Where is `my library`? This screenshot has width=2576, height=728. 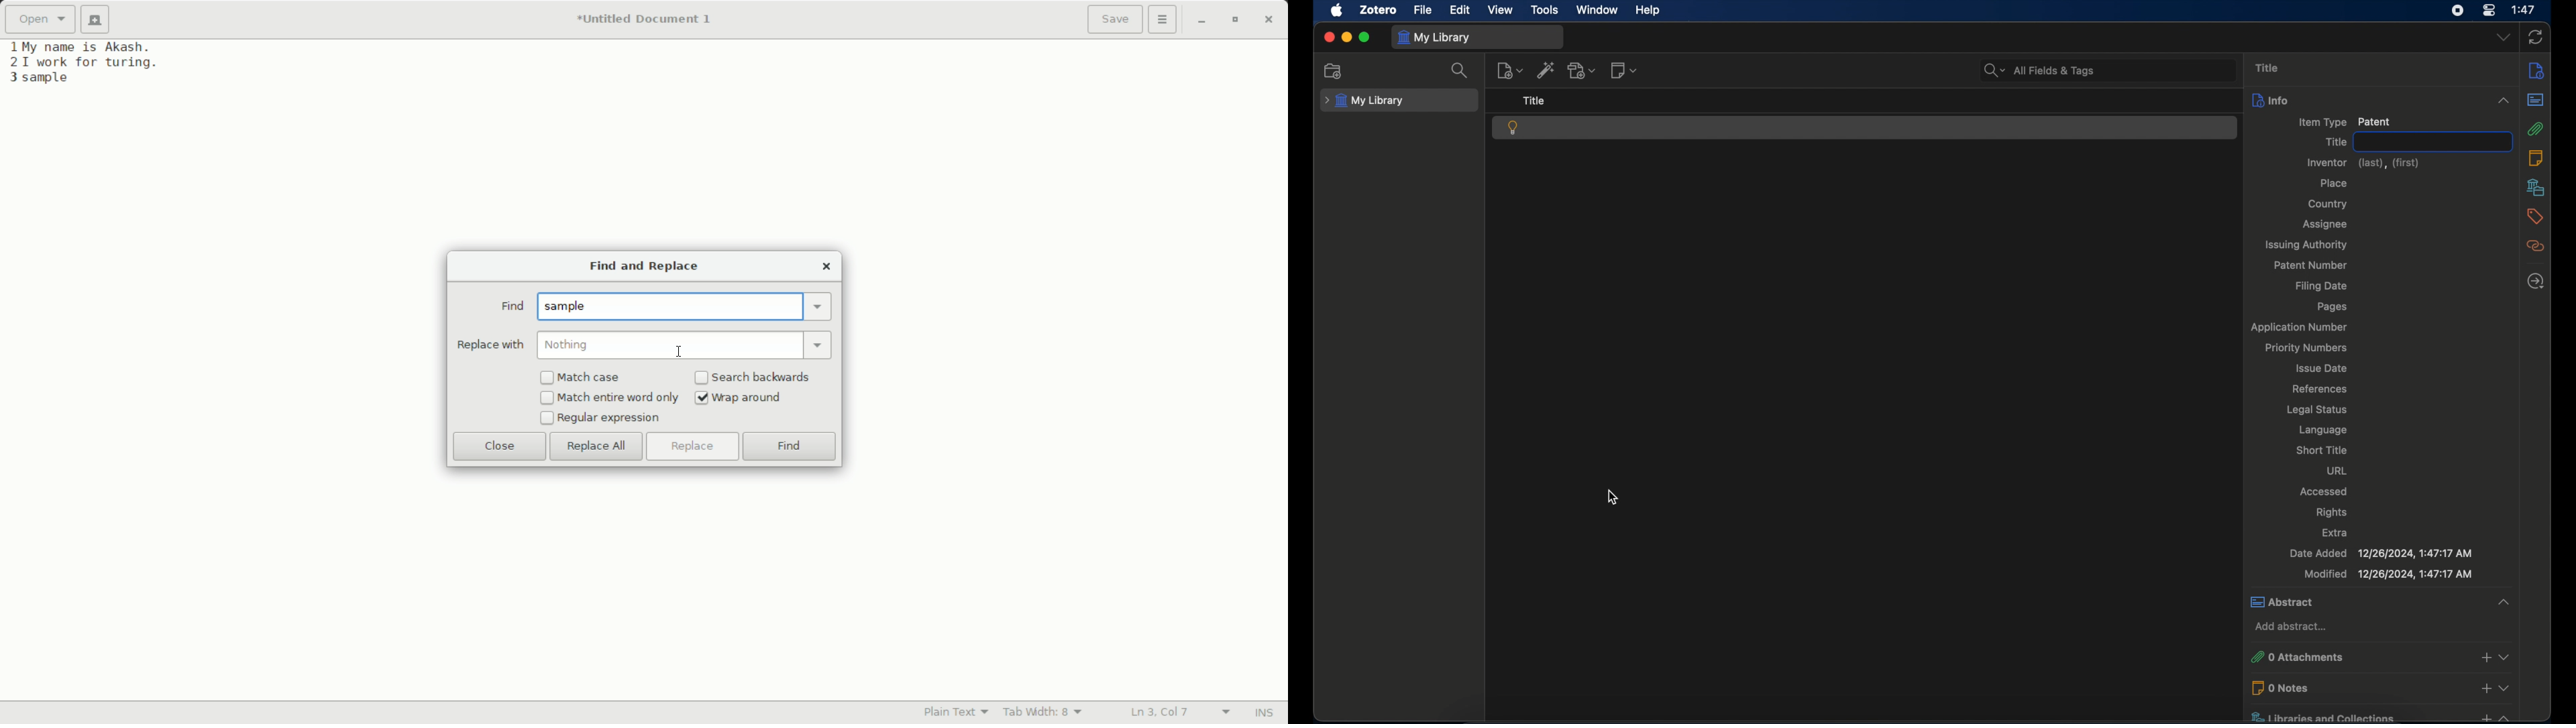 my library is located at coordinates (1364, 101).